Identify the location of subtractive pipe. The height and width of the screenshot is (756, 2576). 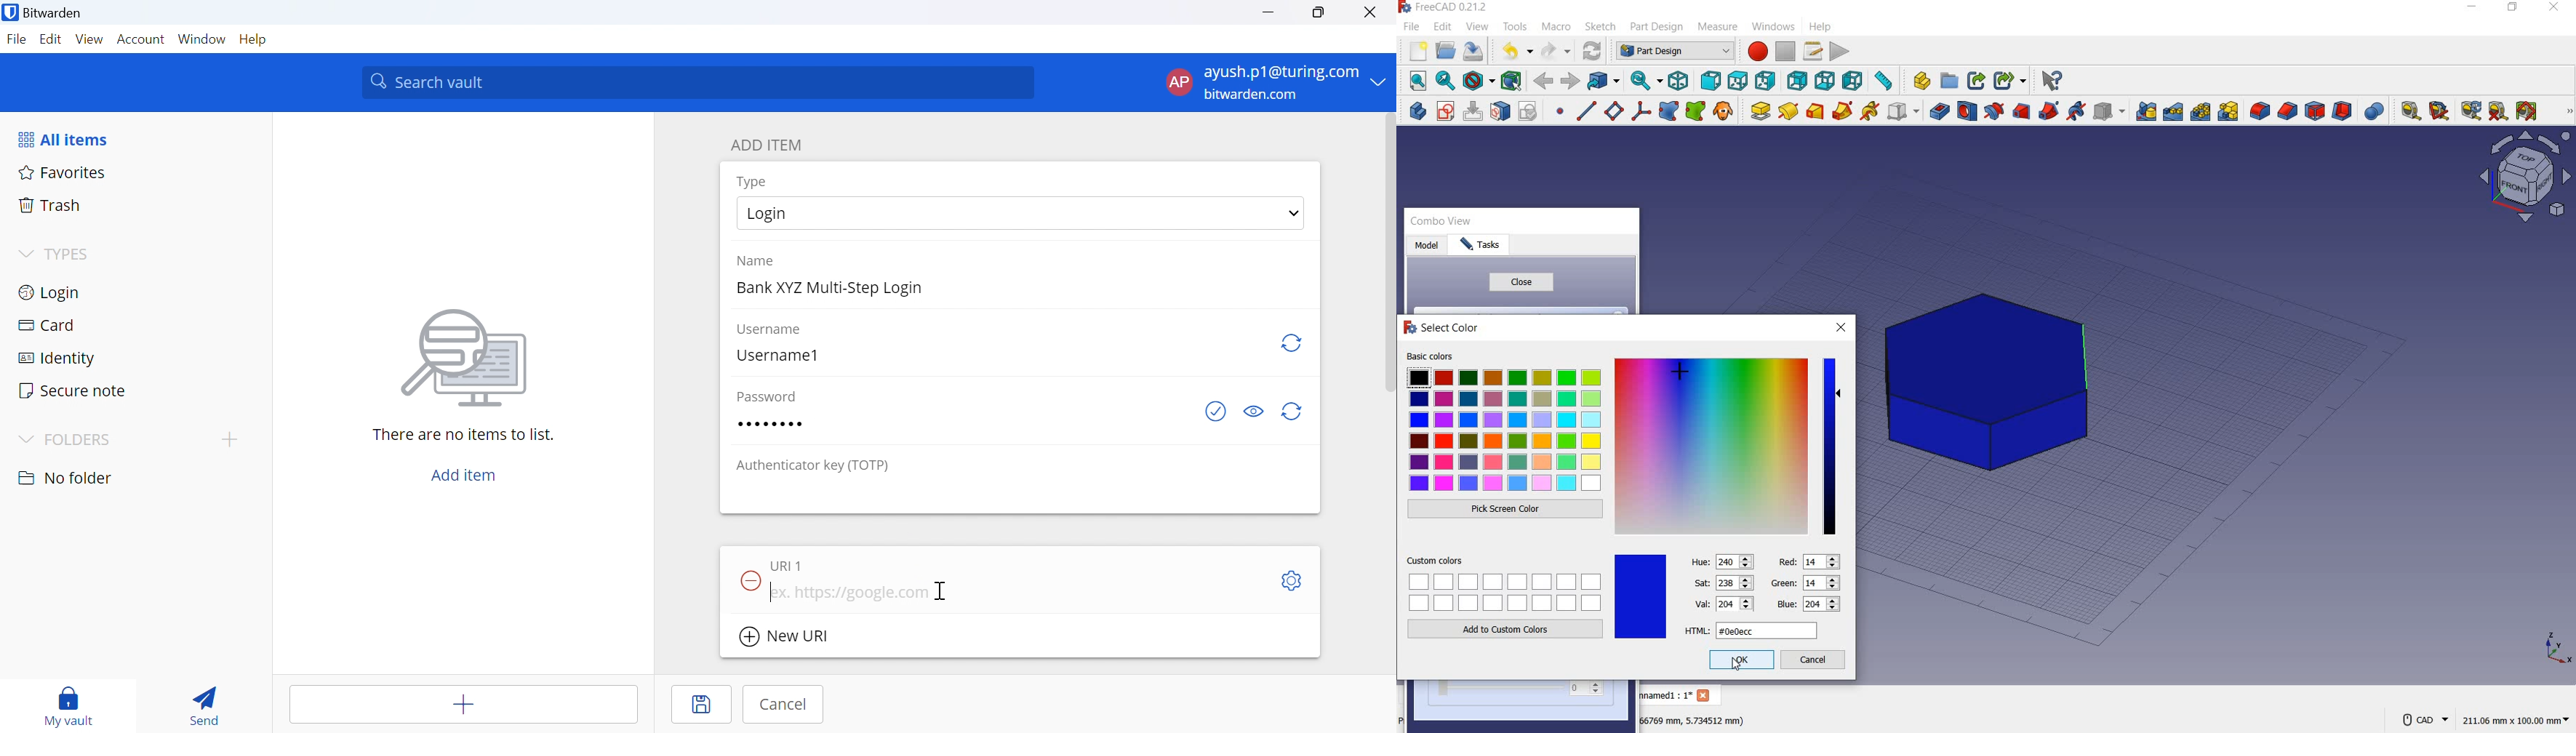
(2049, 112).